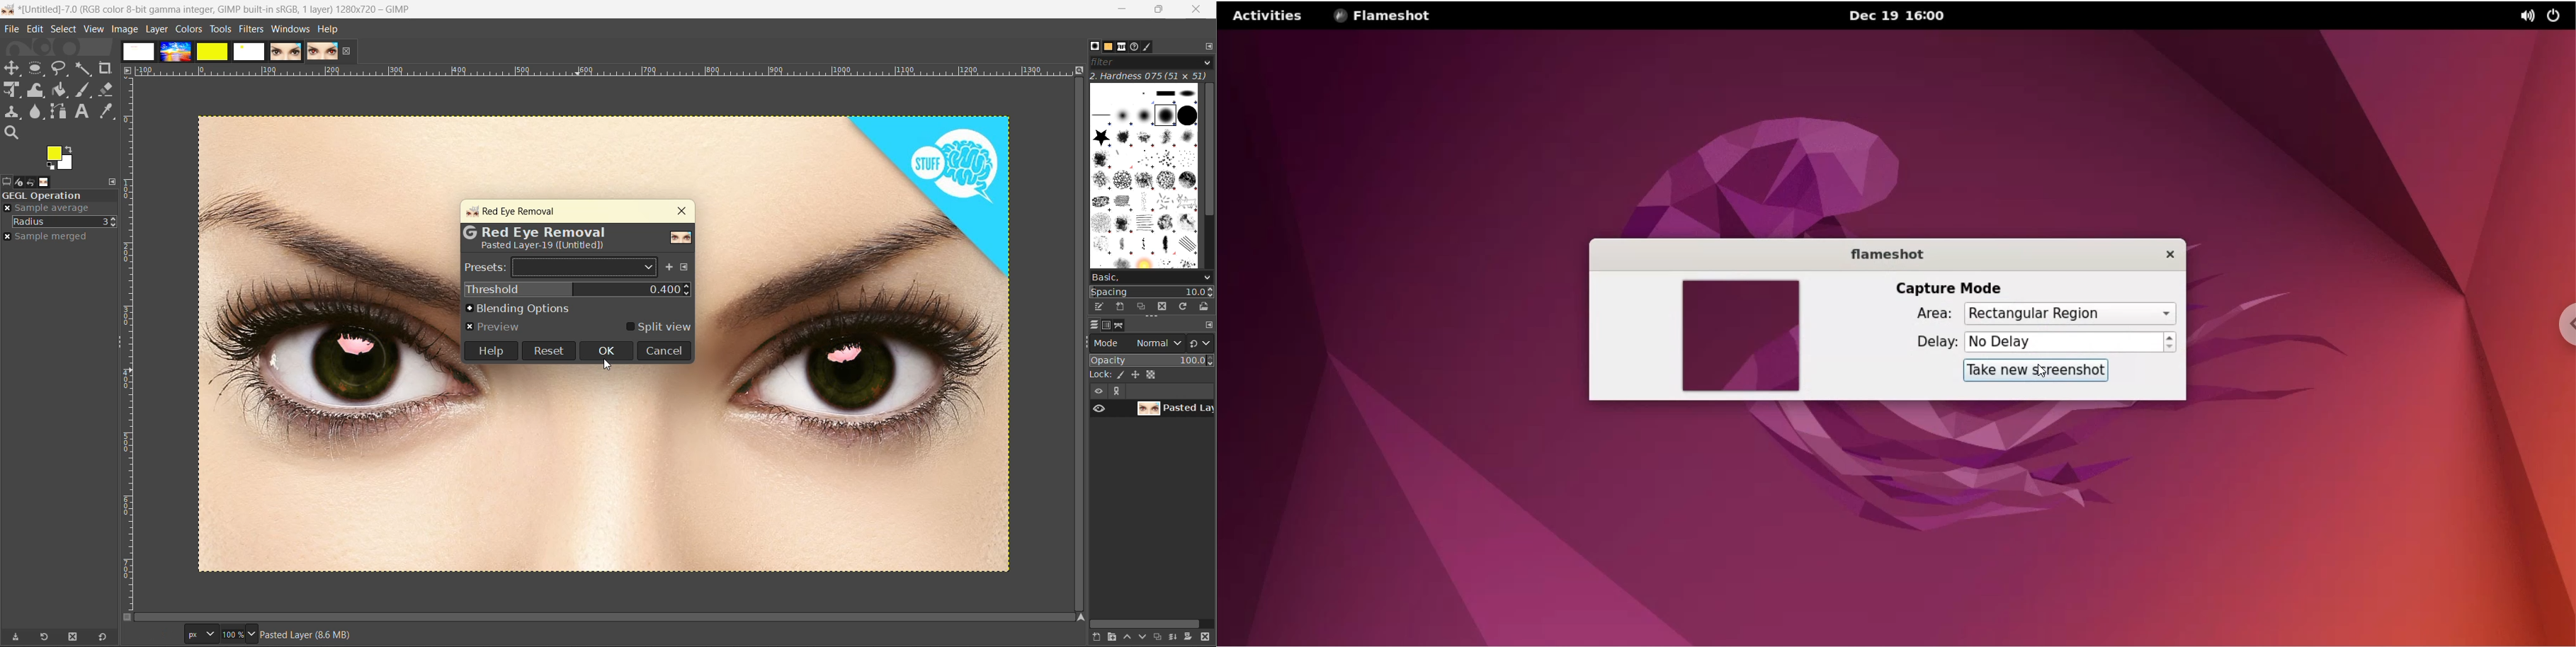 The image size is (2576, 672). What do you see at coordinates (33, 29) in the screenshot?
I see `edit` at bounding box center [33, 29].